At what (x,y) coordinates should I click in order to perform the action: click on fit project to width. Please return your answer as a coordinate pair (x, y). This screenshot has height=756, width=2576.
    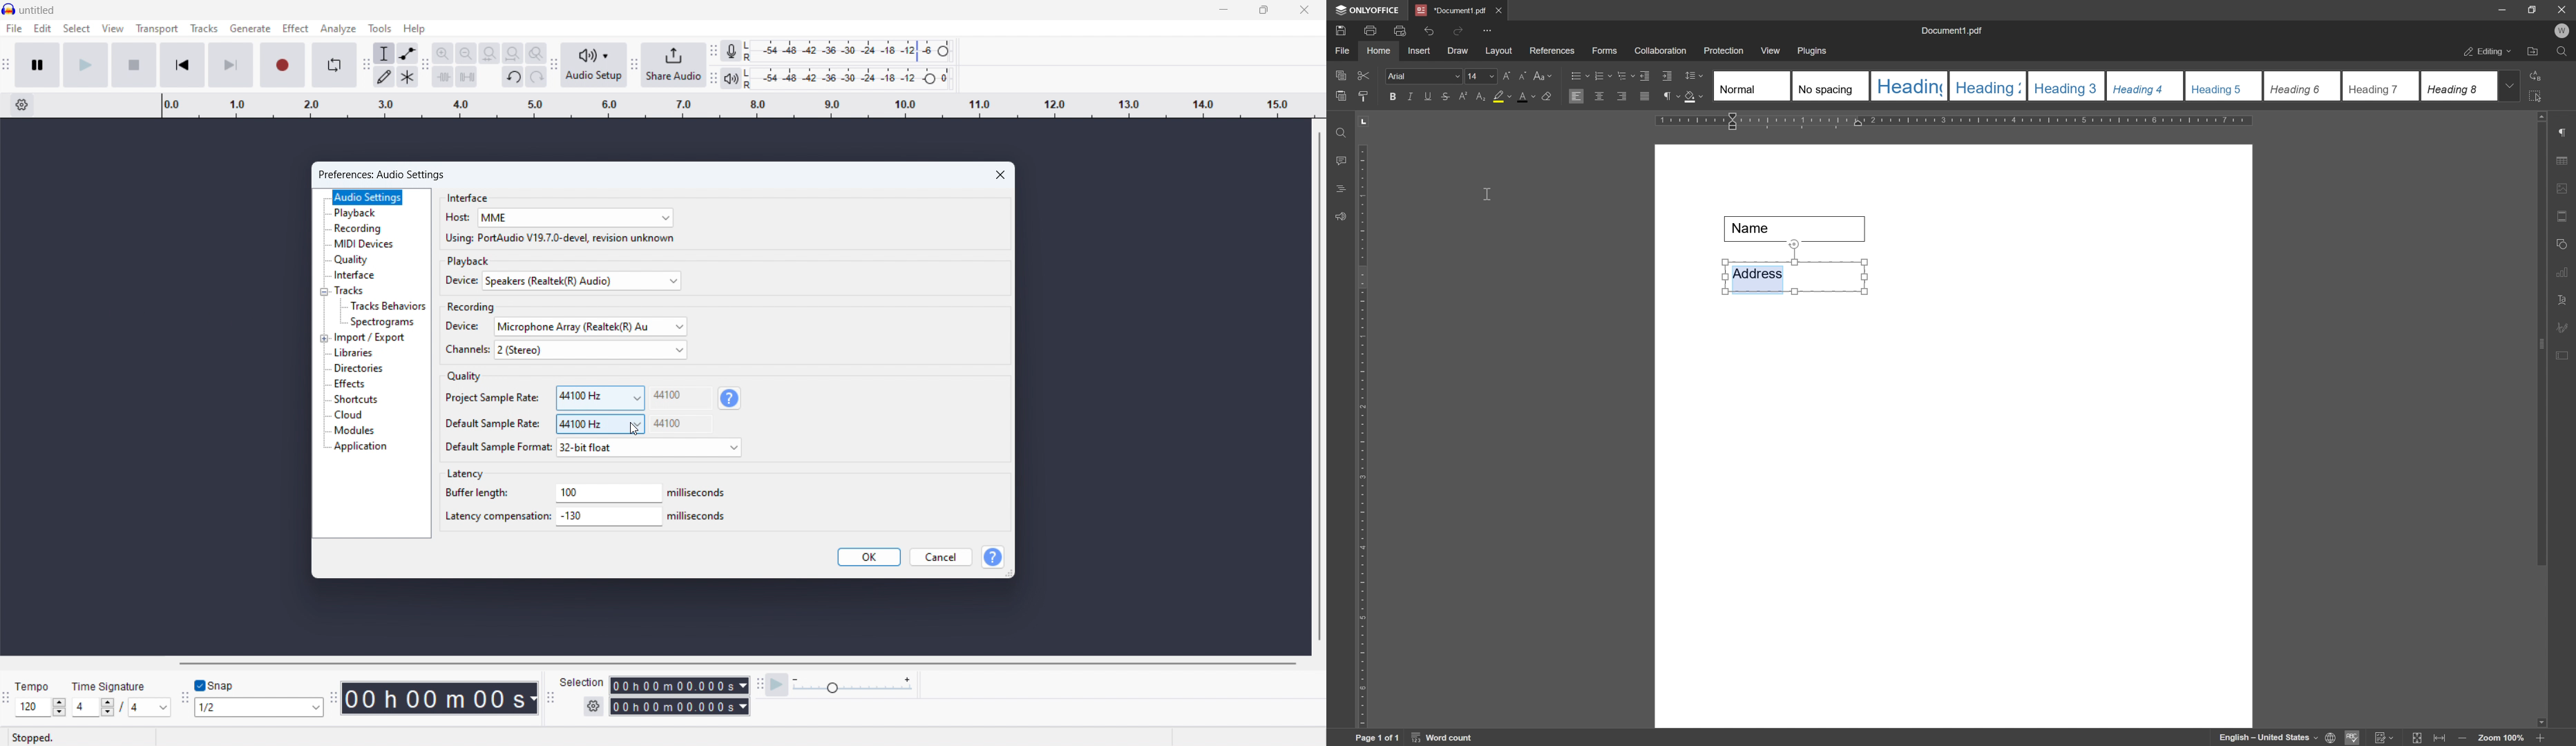
    Looking at the image, I should click on (512, 53).